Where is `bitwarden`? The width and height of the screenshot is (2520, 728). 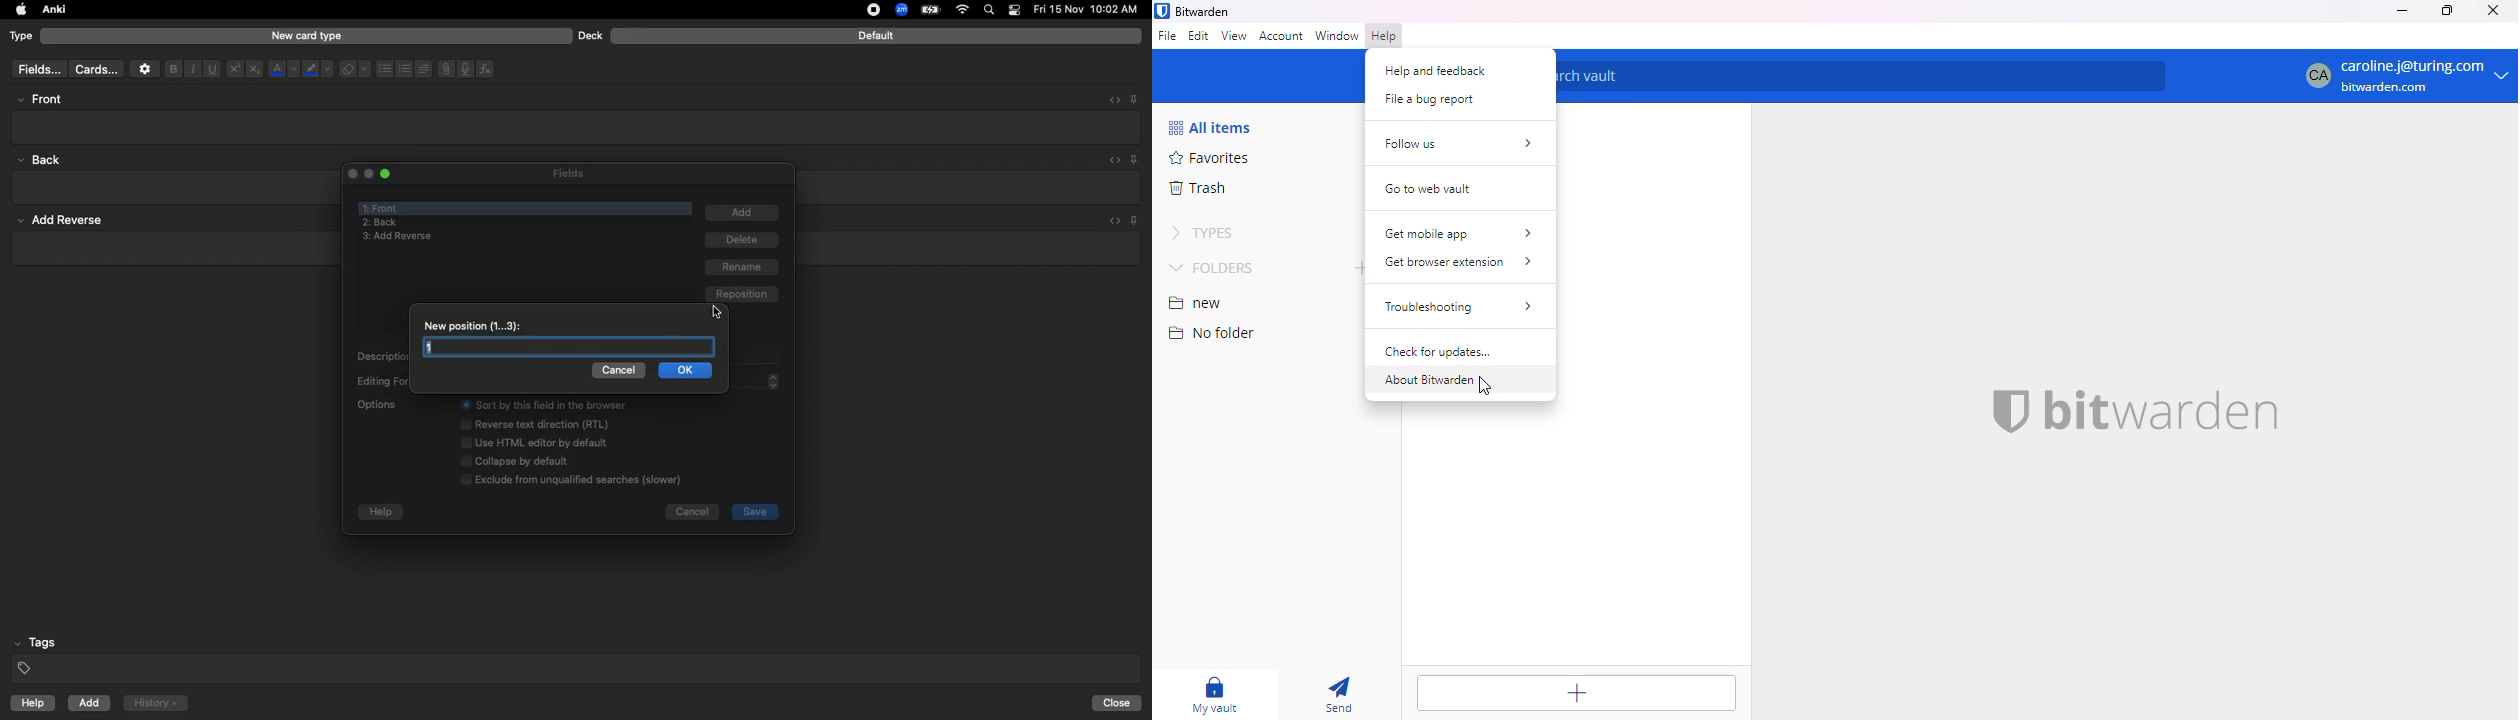 bitwarden is located at coordinates (2159, 412).